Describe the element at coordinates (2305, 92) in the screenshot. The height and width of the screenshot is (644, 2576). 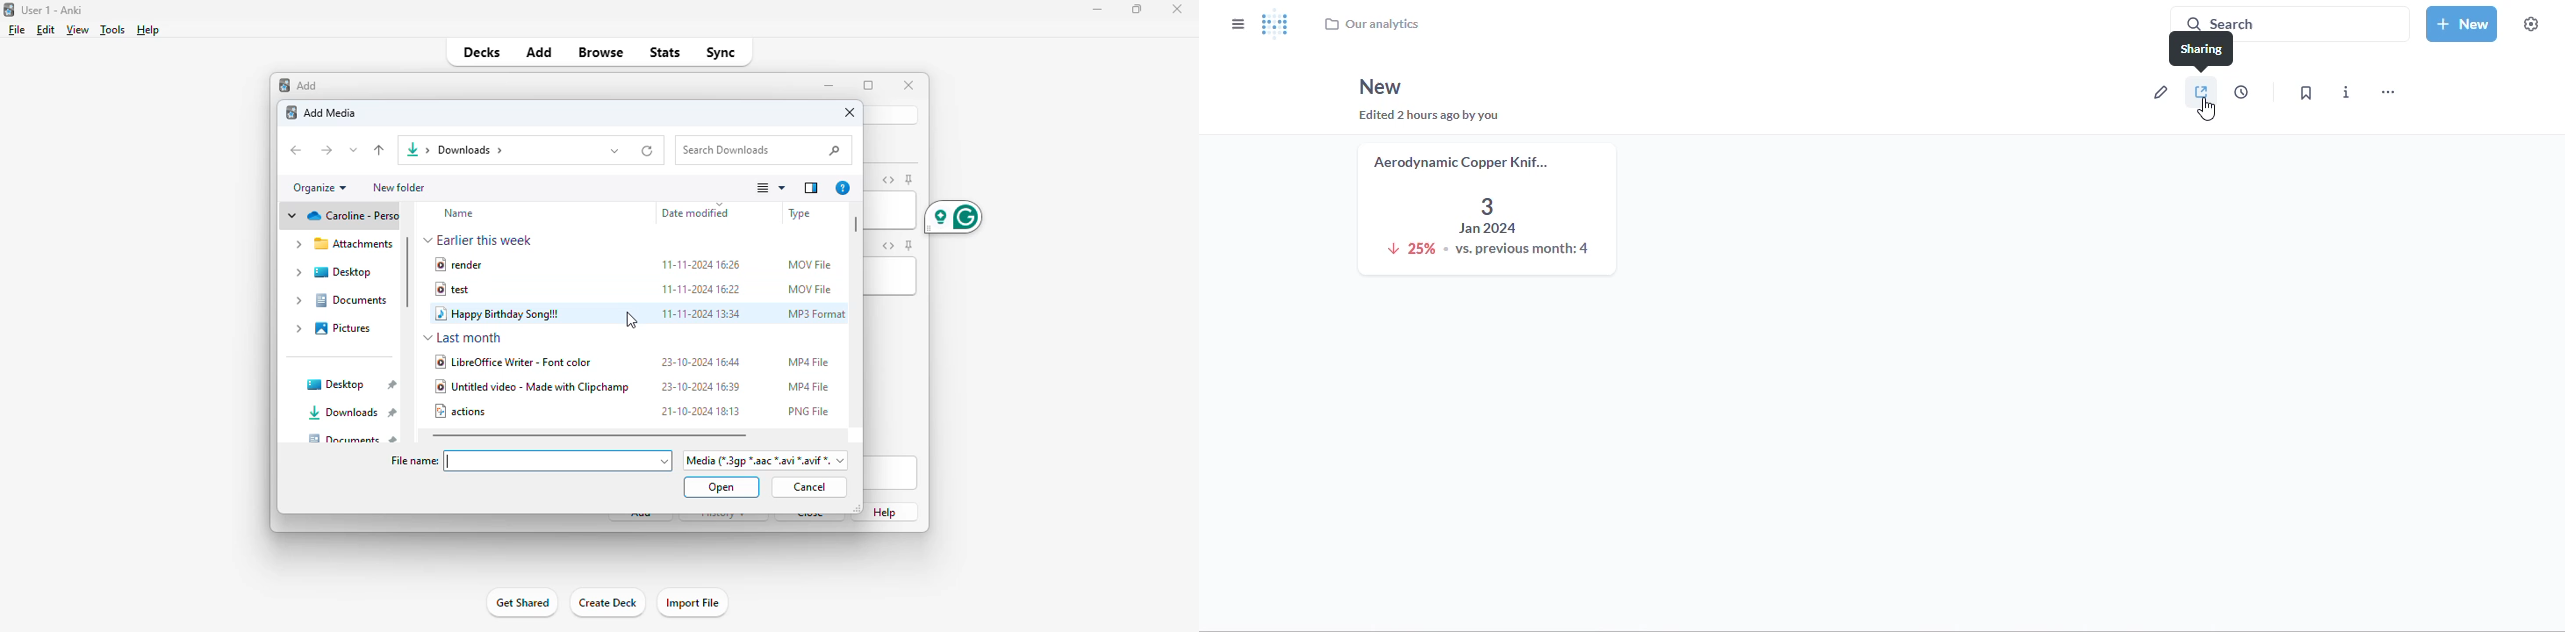
I see `bookmark` at that location.